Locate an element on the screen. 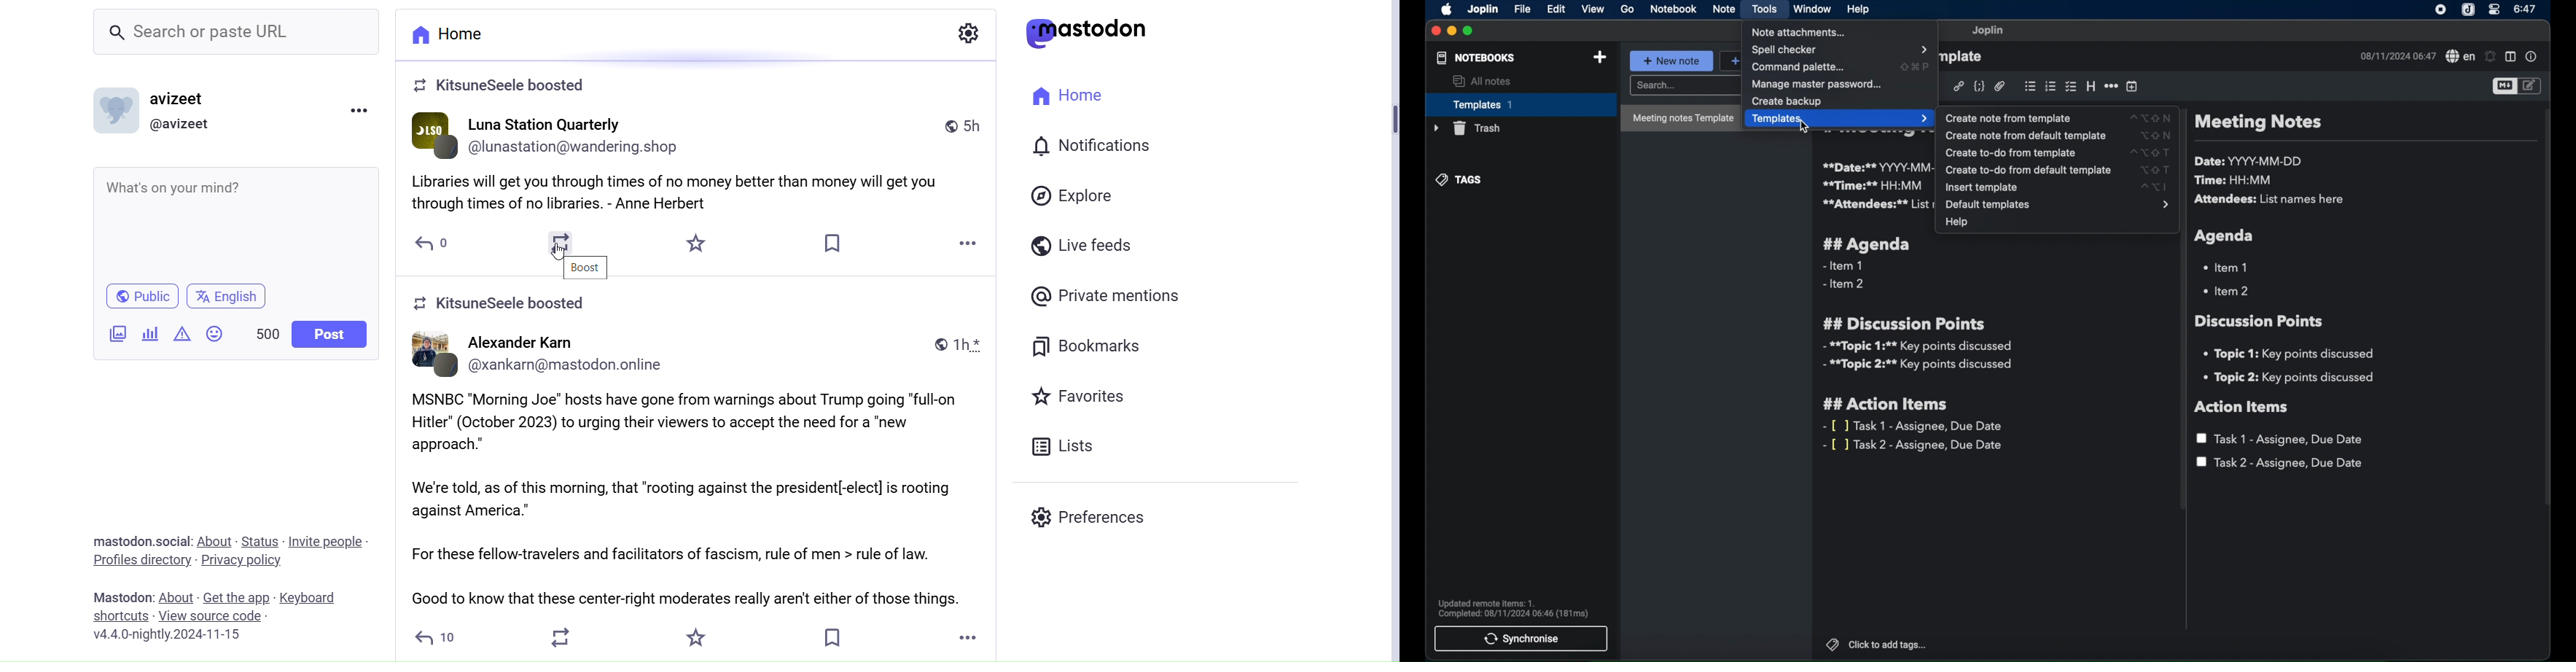 This screenshot has width=2576, height=672. insert time is located at coordinates (2132, 86).